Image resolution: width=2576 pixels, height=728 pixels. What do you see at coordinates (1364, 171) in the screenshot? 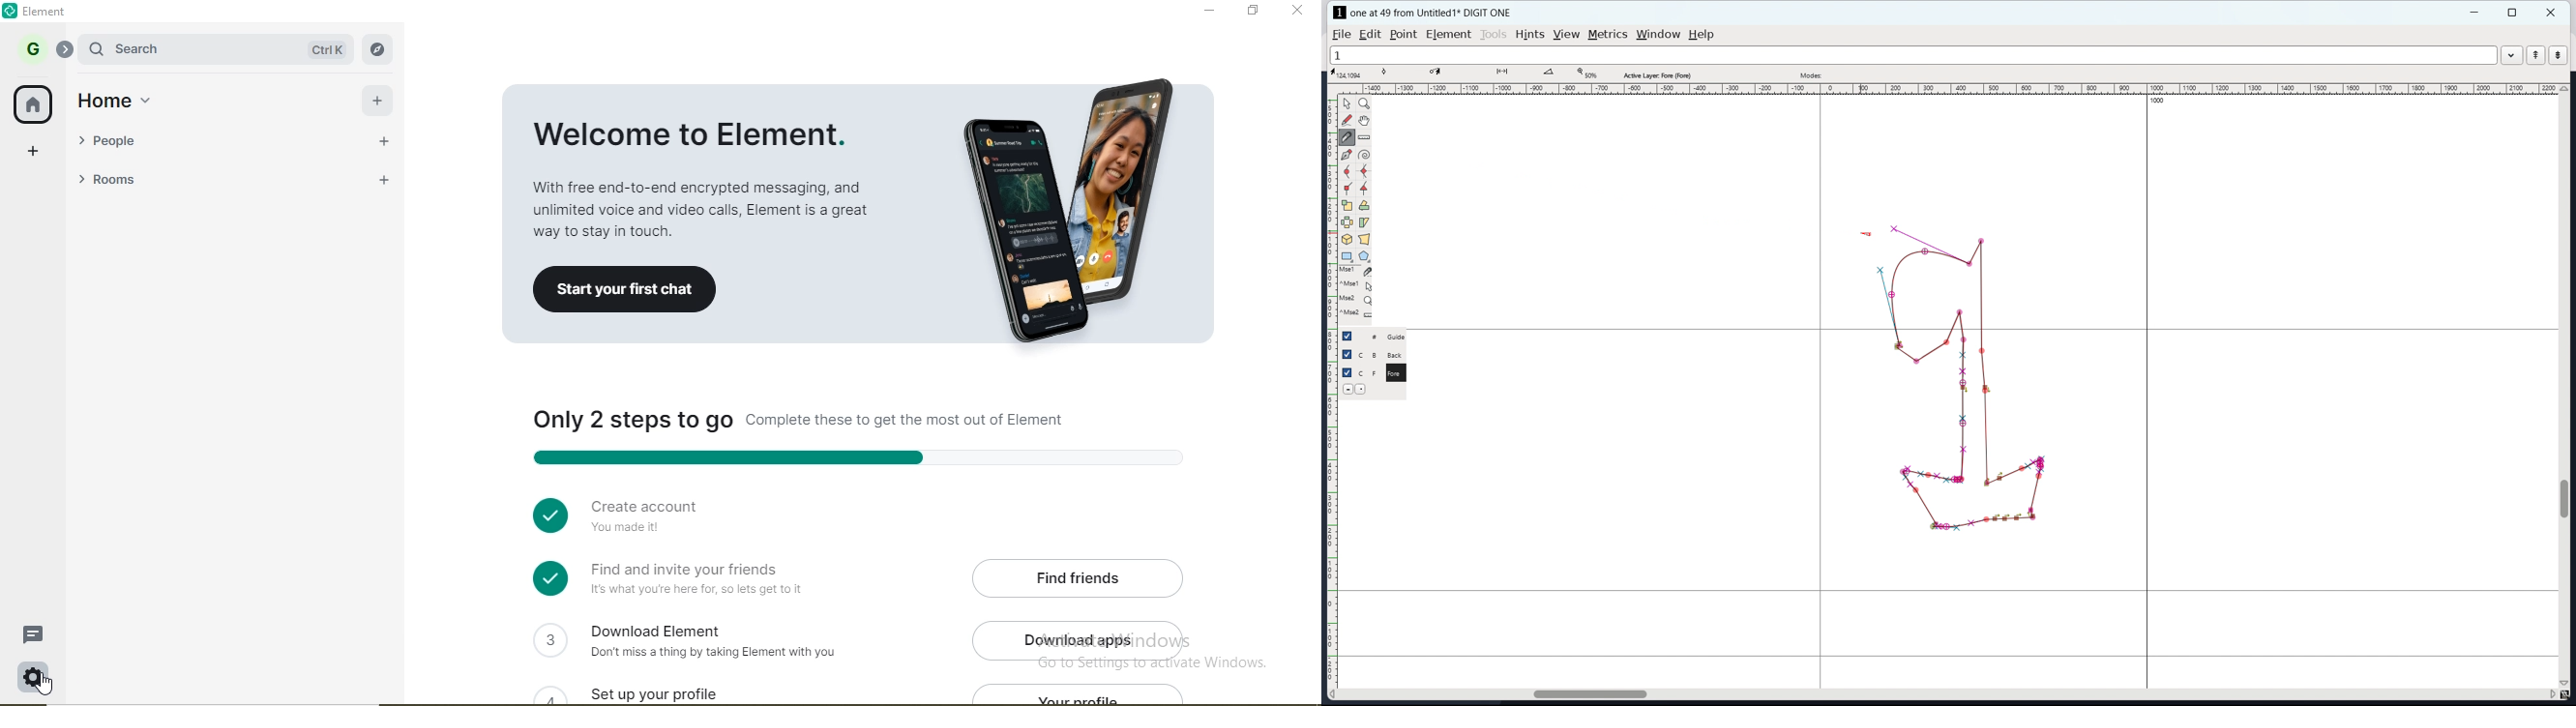
I see `add a curve point always either horizontal or vertical` at bounding box center [1364, 171].